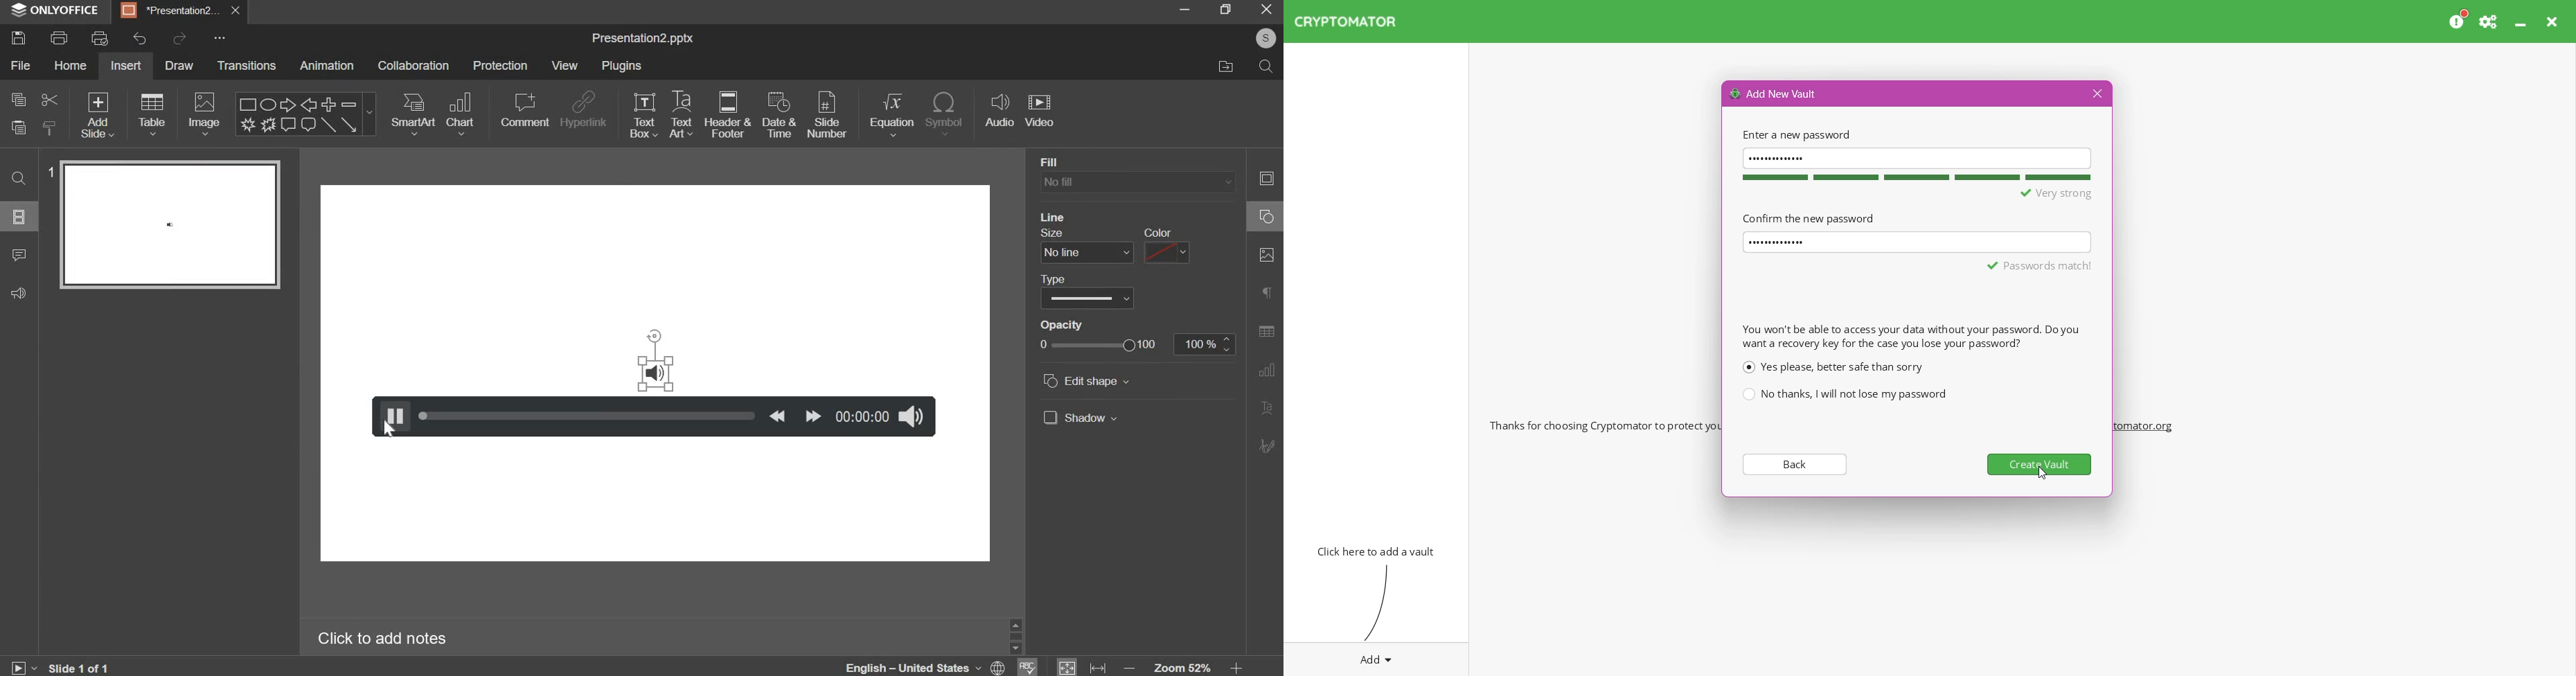  I want to click on Presentation2, so click(169, 12).